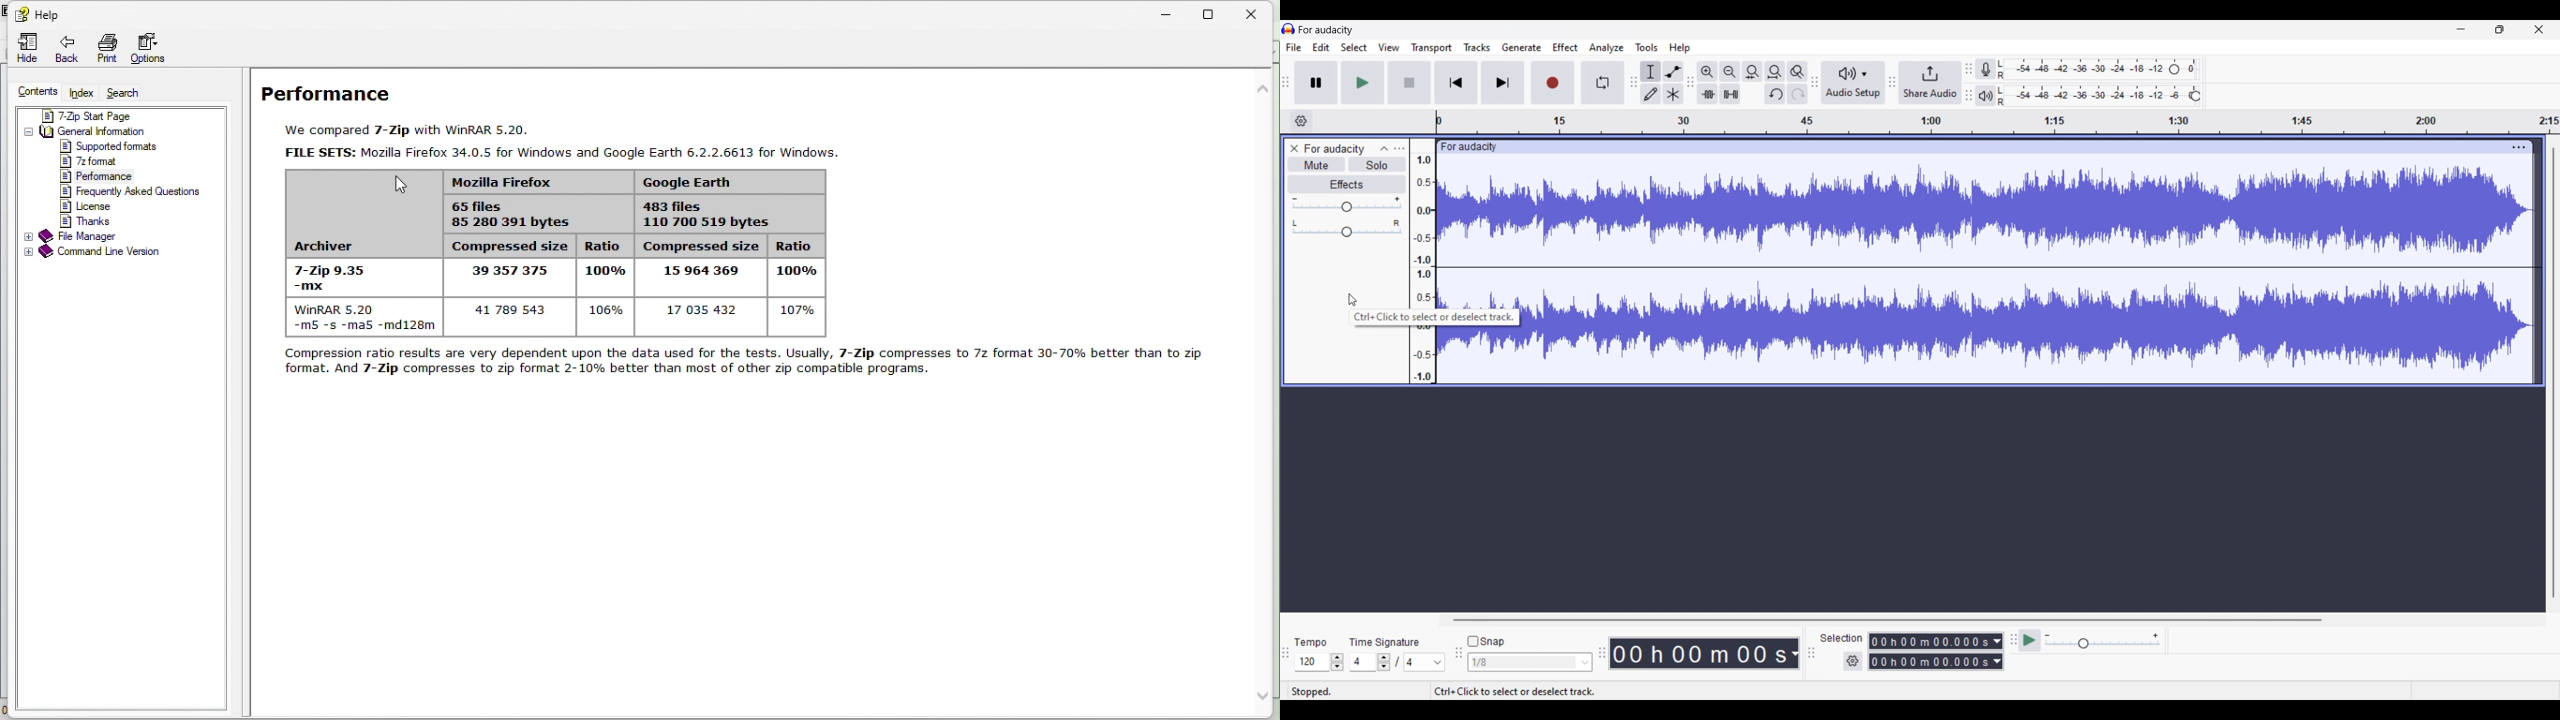 The height and width of the screenshot is (728, 2576). I want to click on Open menu, so click(1399, 149).